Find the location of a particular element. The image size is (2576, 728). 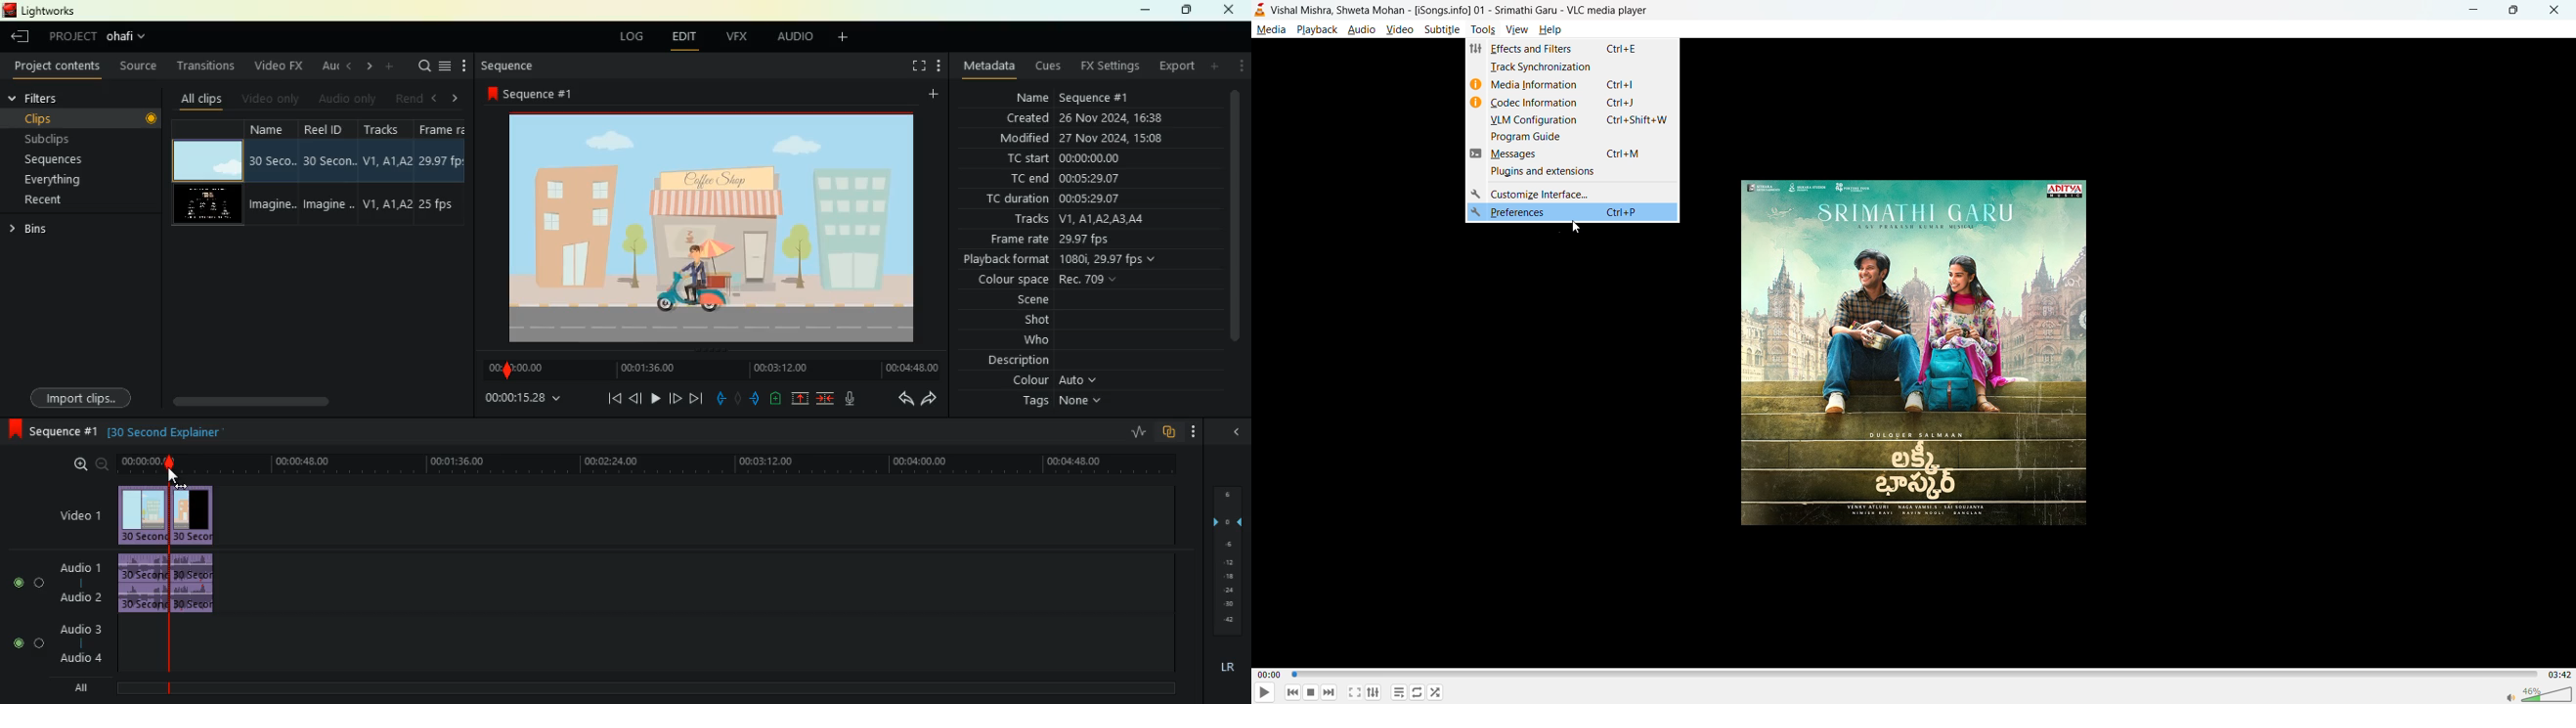

Cursor is located at coordinates (172, 478).